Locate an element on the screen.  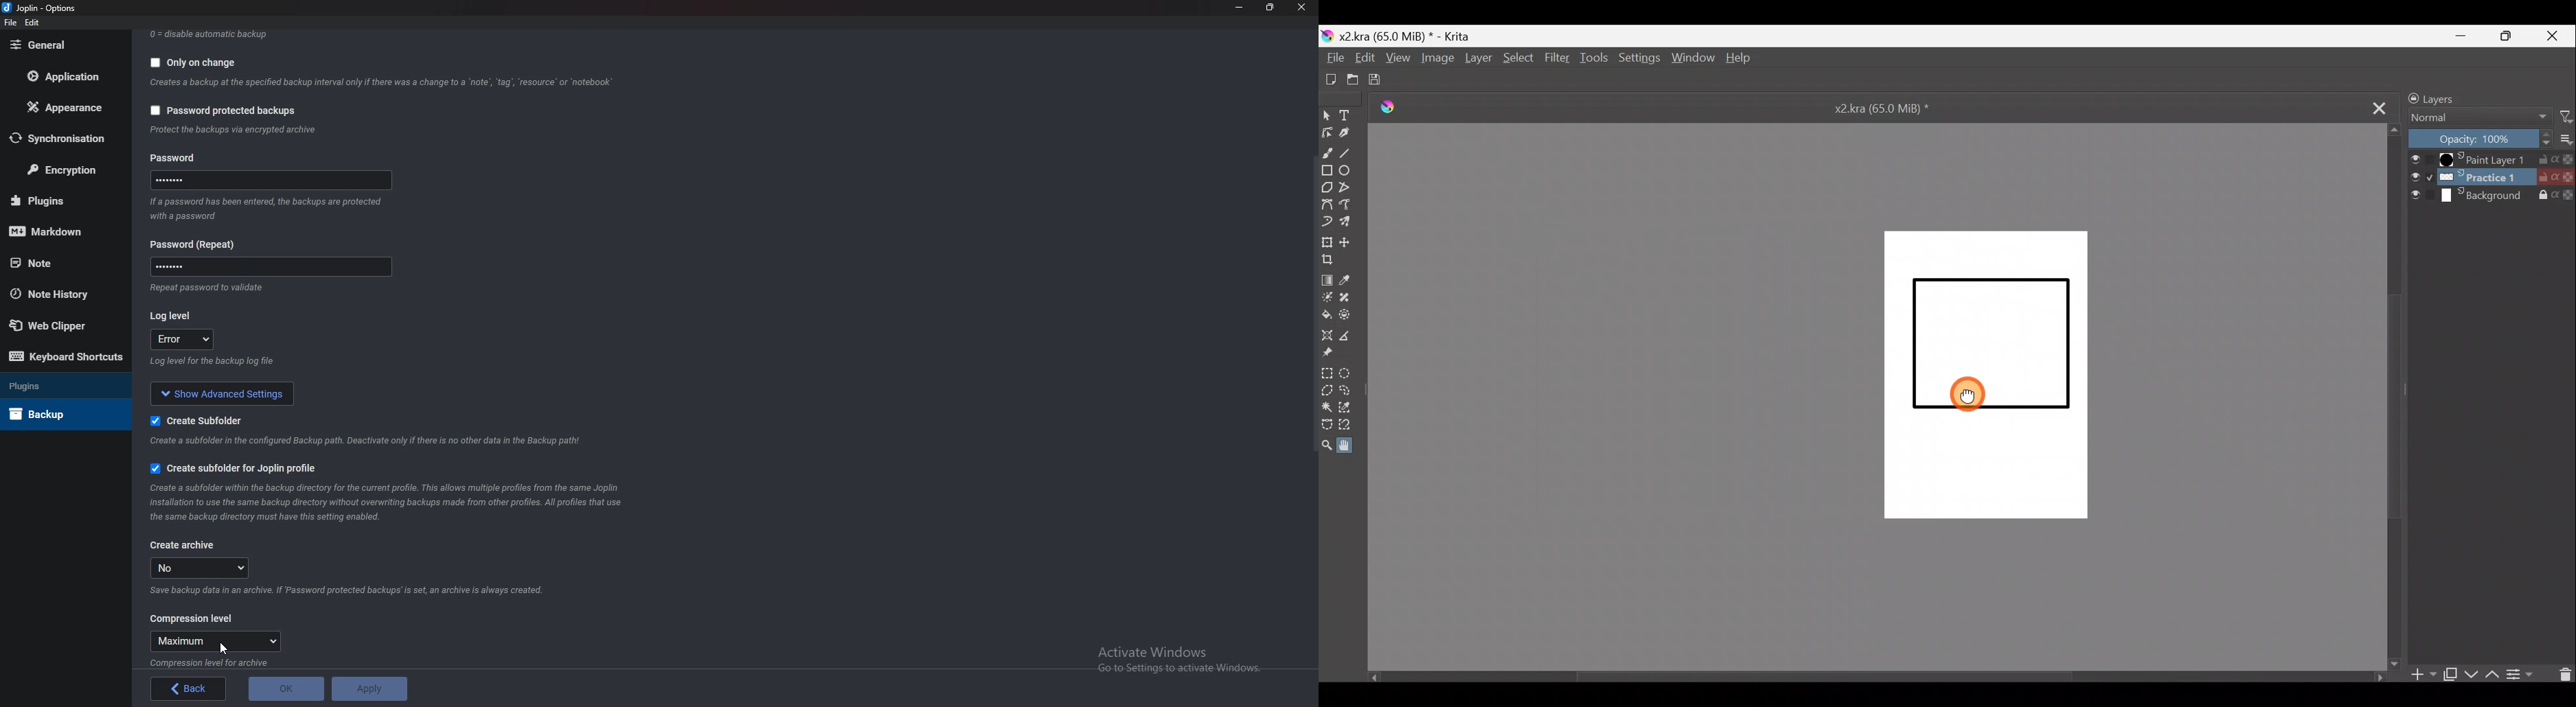
View/change layer properties is located at coordinates (2522, 674).